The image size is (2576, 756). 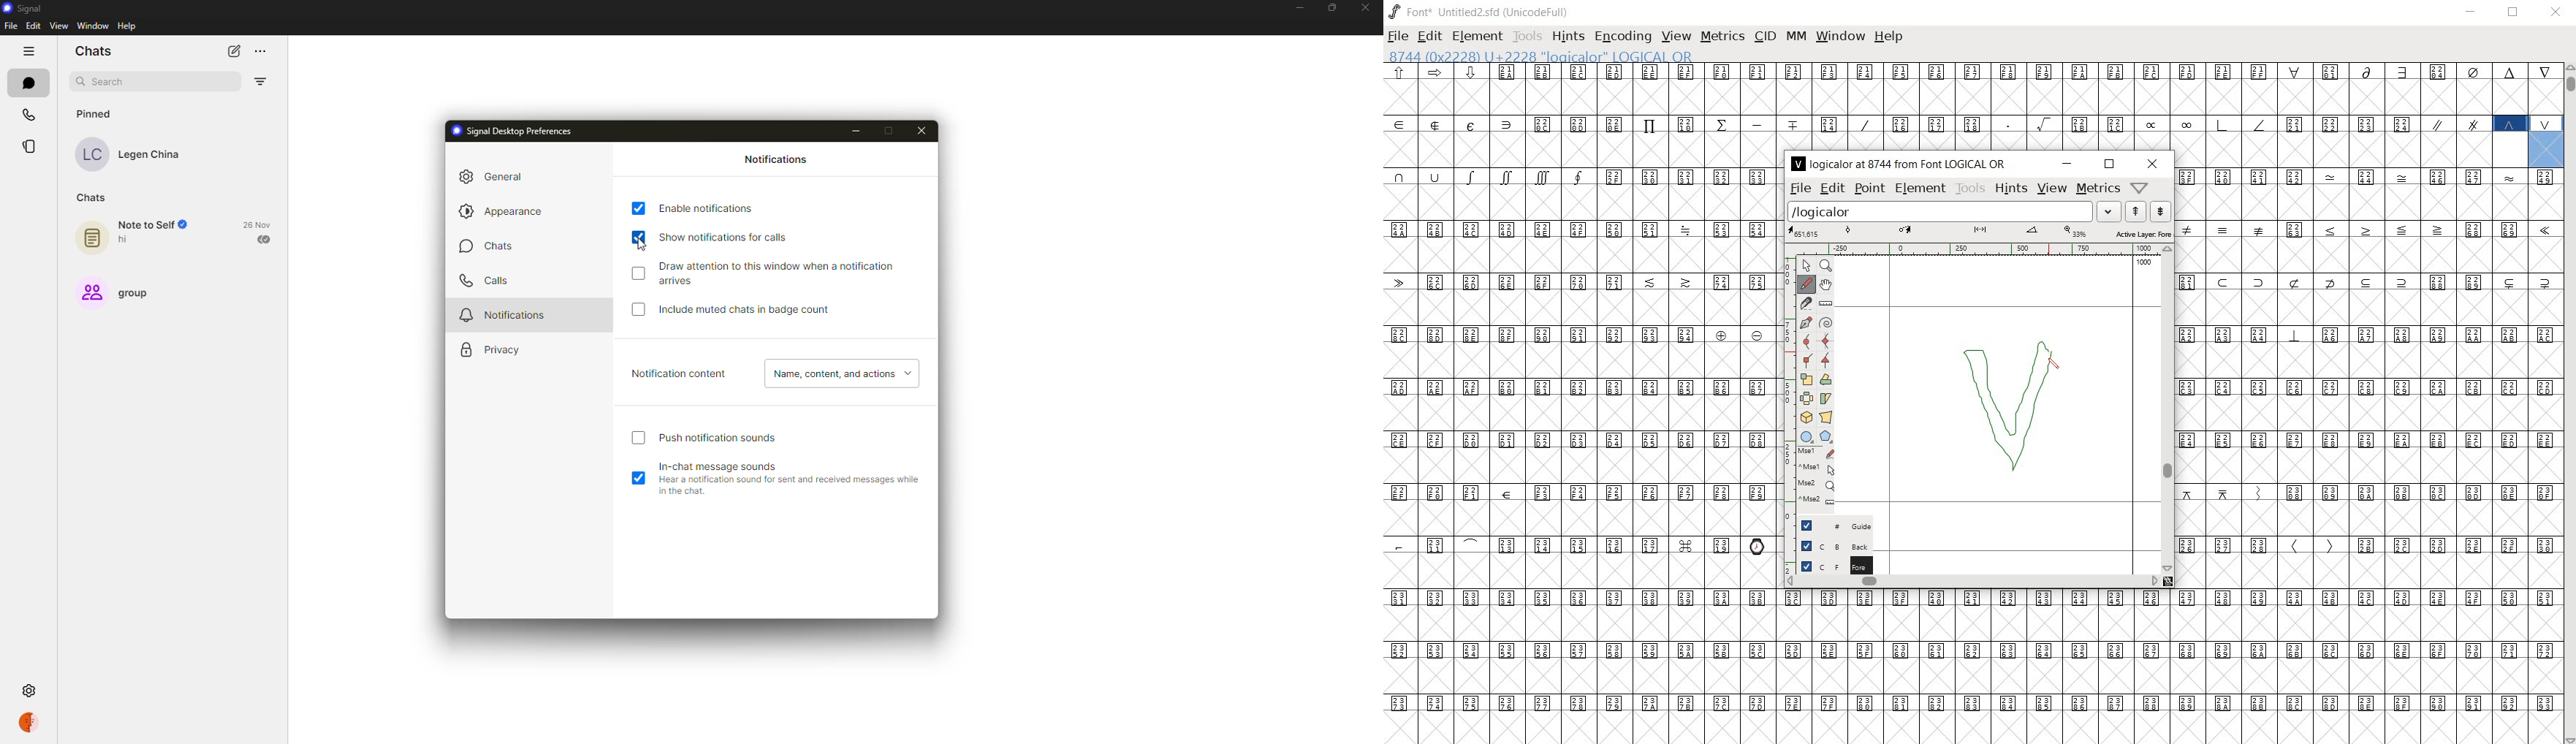 What do you see at coordinates (1890, 36) in the screenshot?
I see `help` at bounding box center [1890, 36].